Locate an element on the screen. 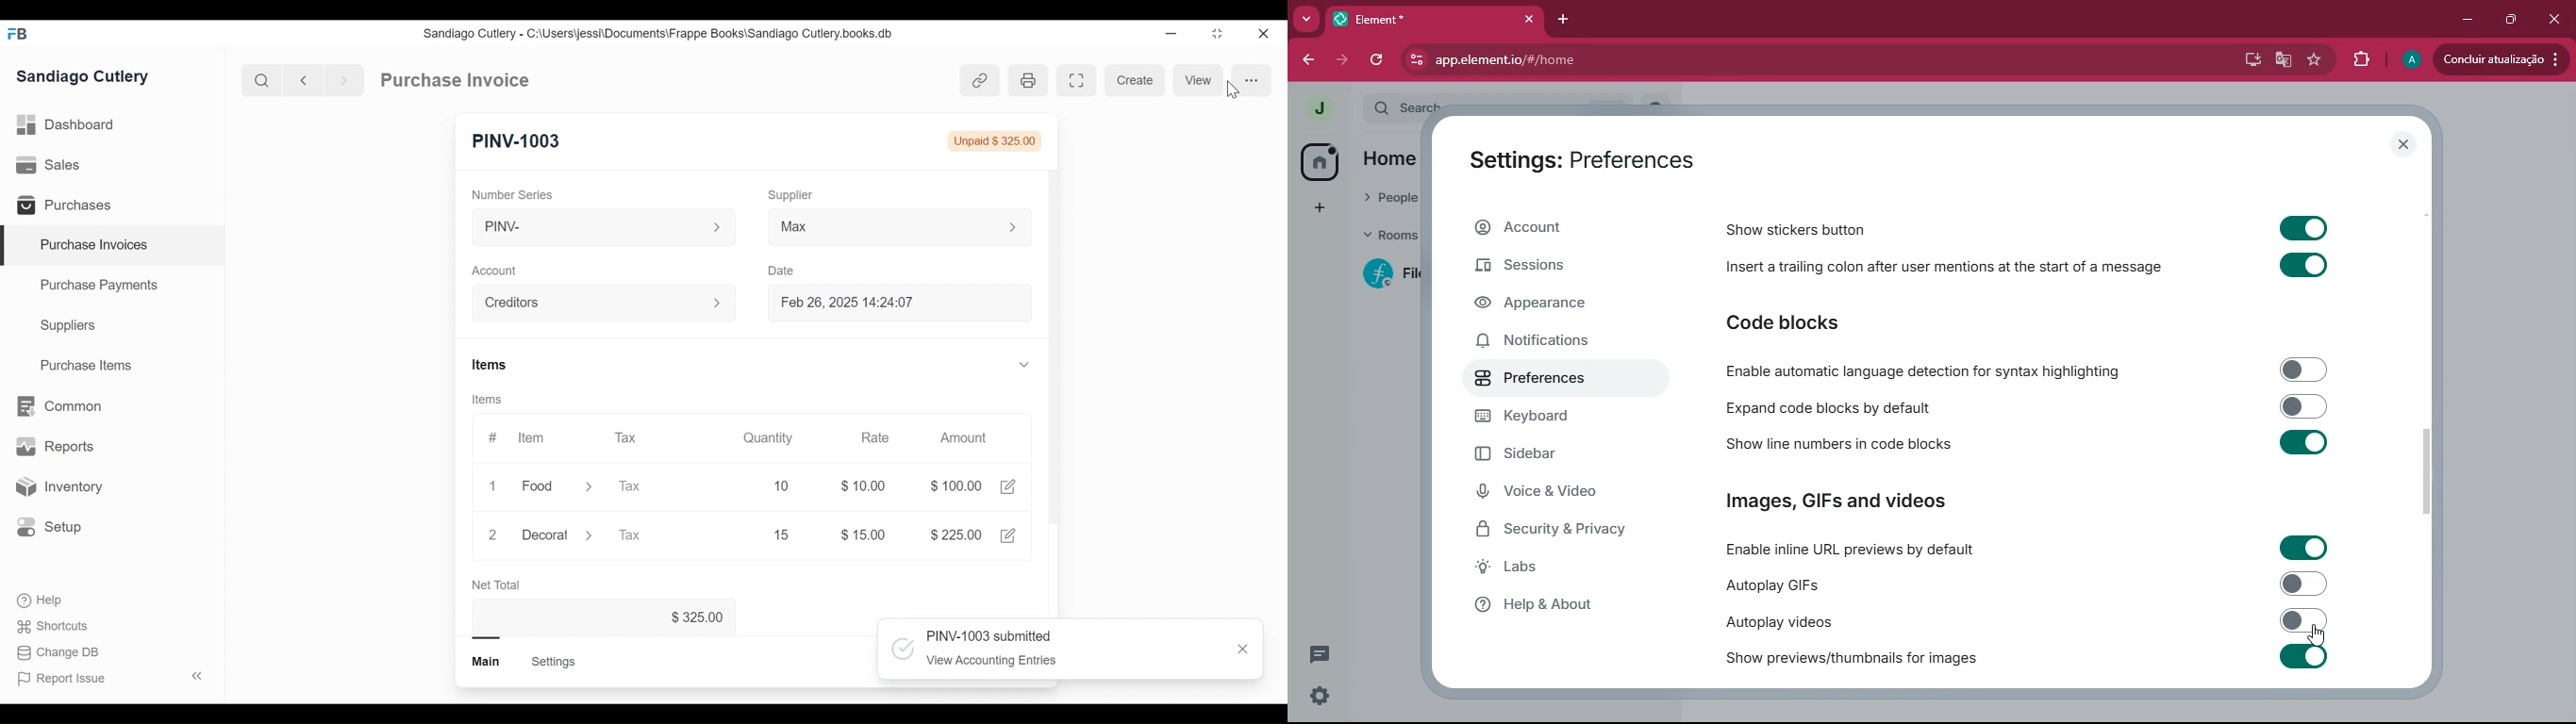   is located at coordinates (2303, 548).